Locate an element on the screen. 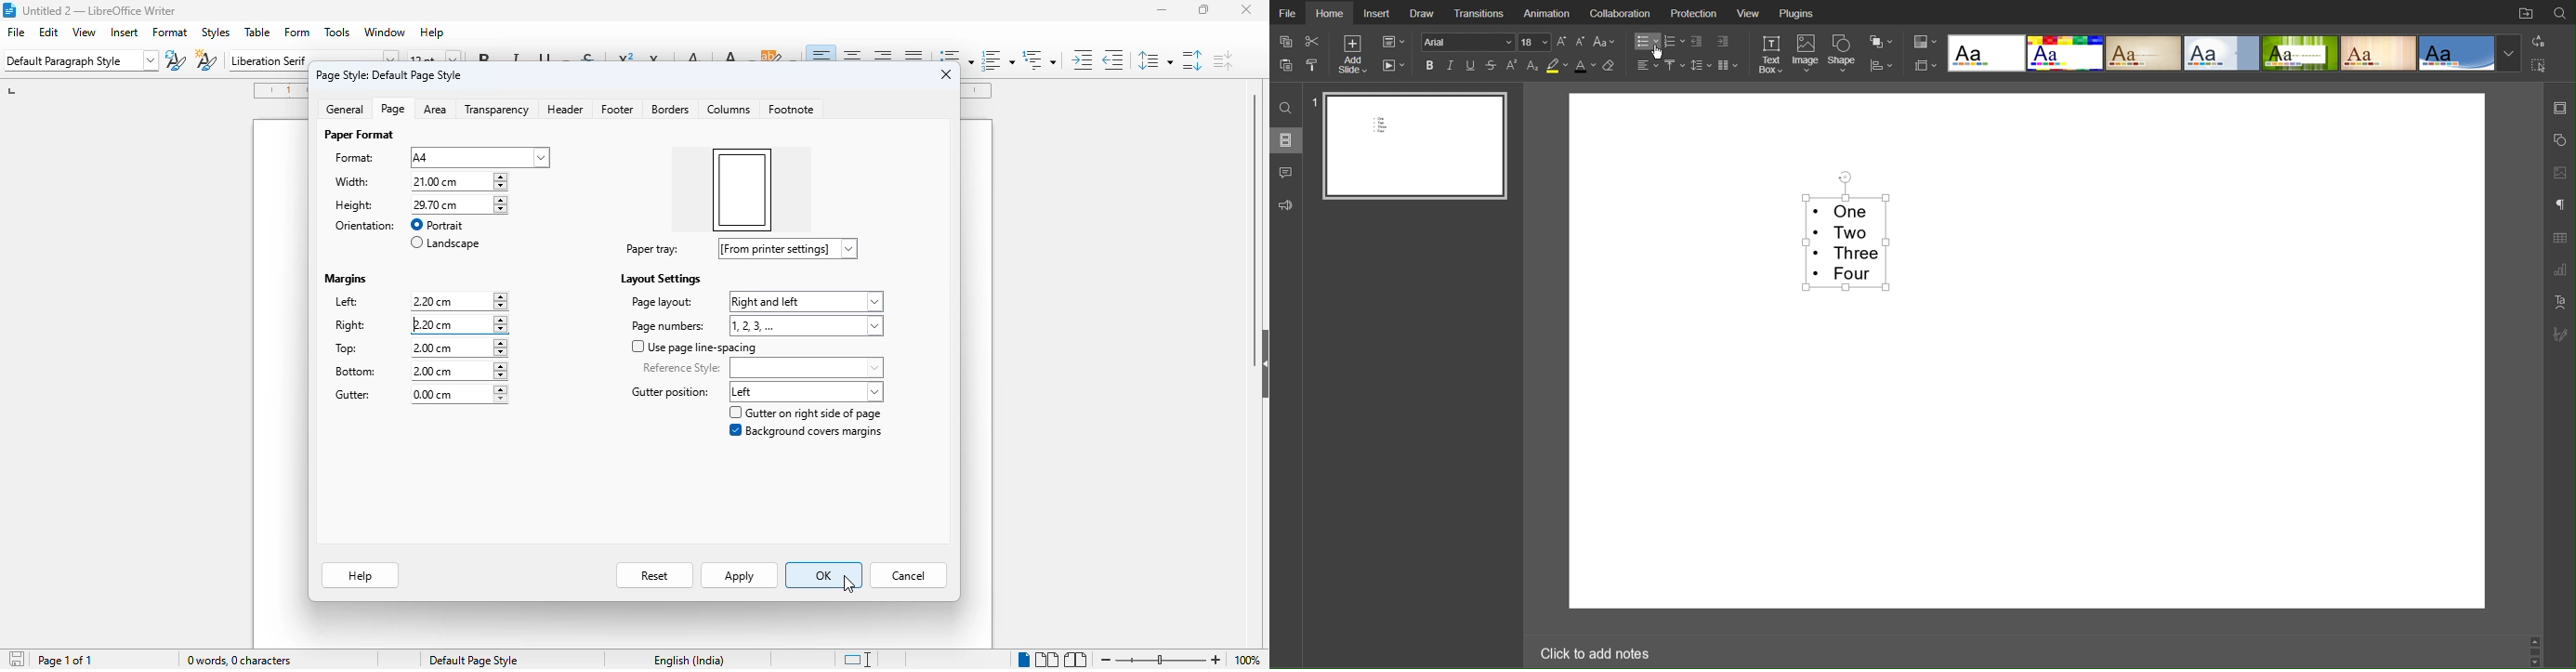  Text Color is located at coordinates (1586, 65).